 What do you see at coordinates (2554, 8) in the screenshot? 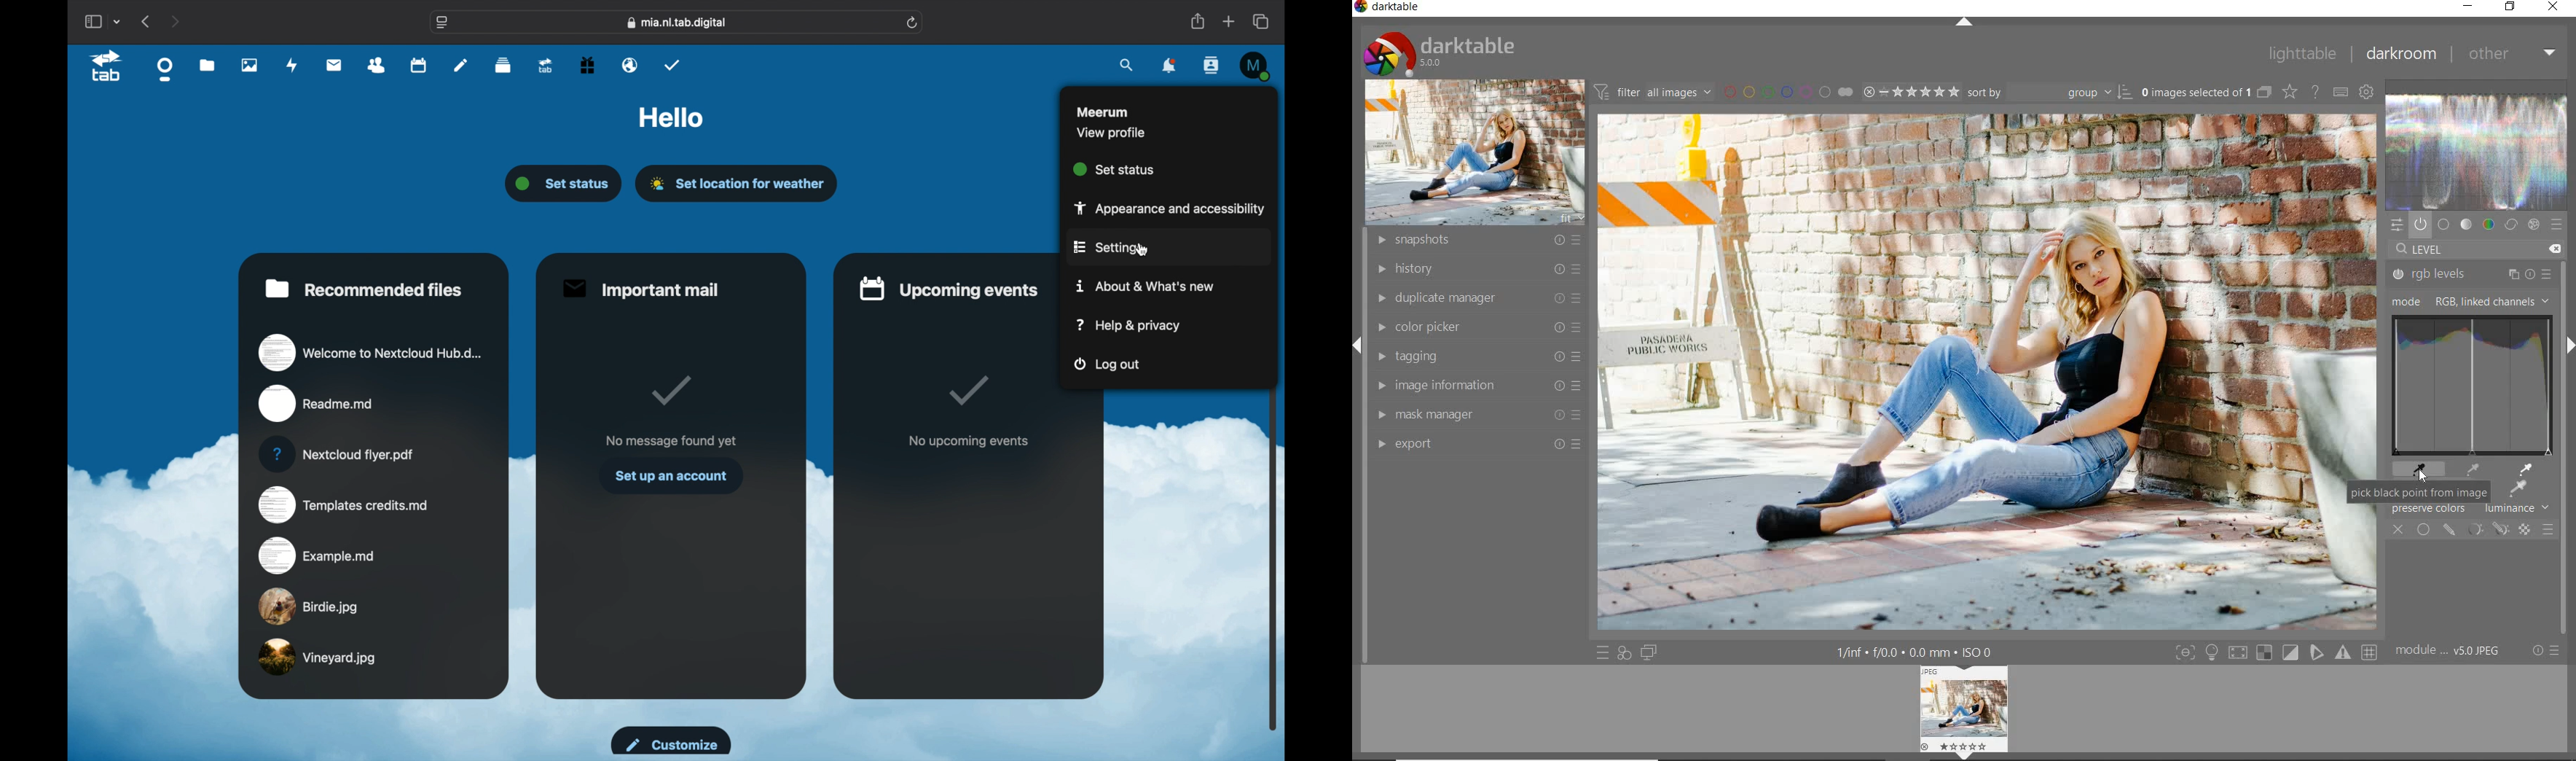
I see `close` at bounding box center [2554, 8].